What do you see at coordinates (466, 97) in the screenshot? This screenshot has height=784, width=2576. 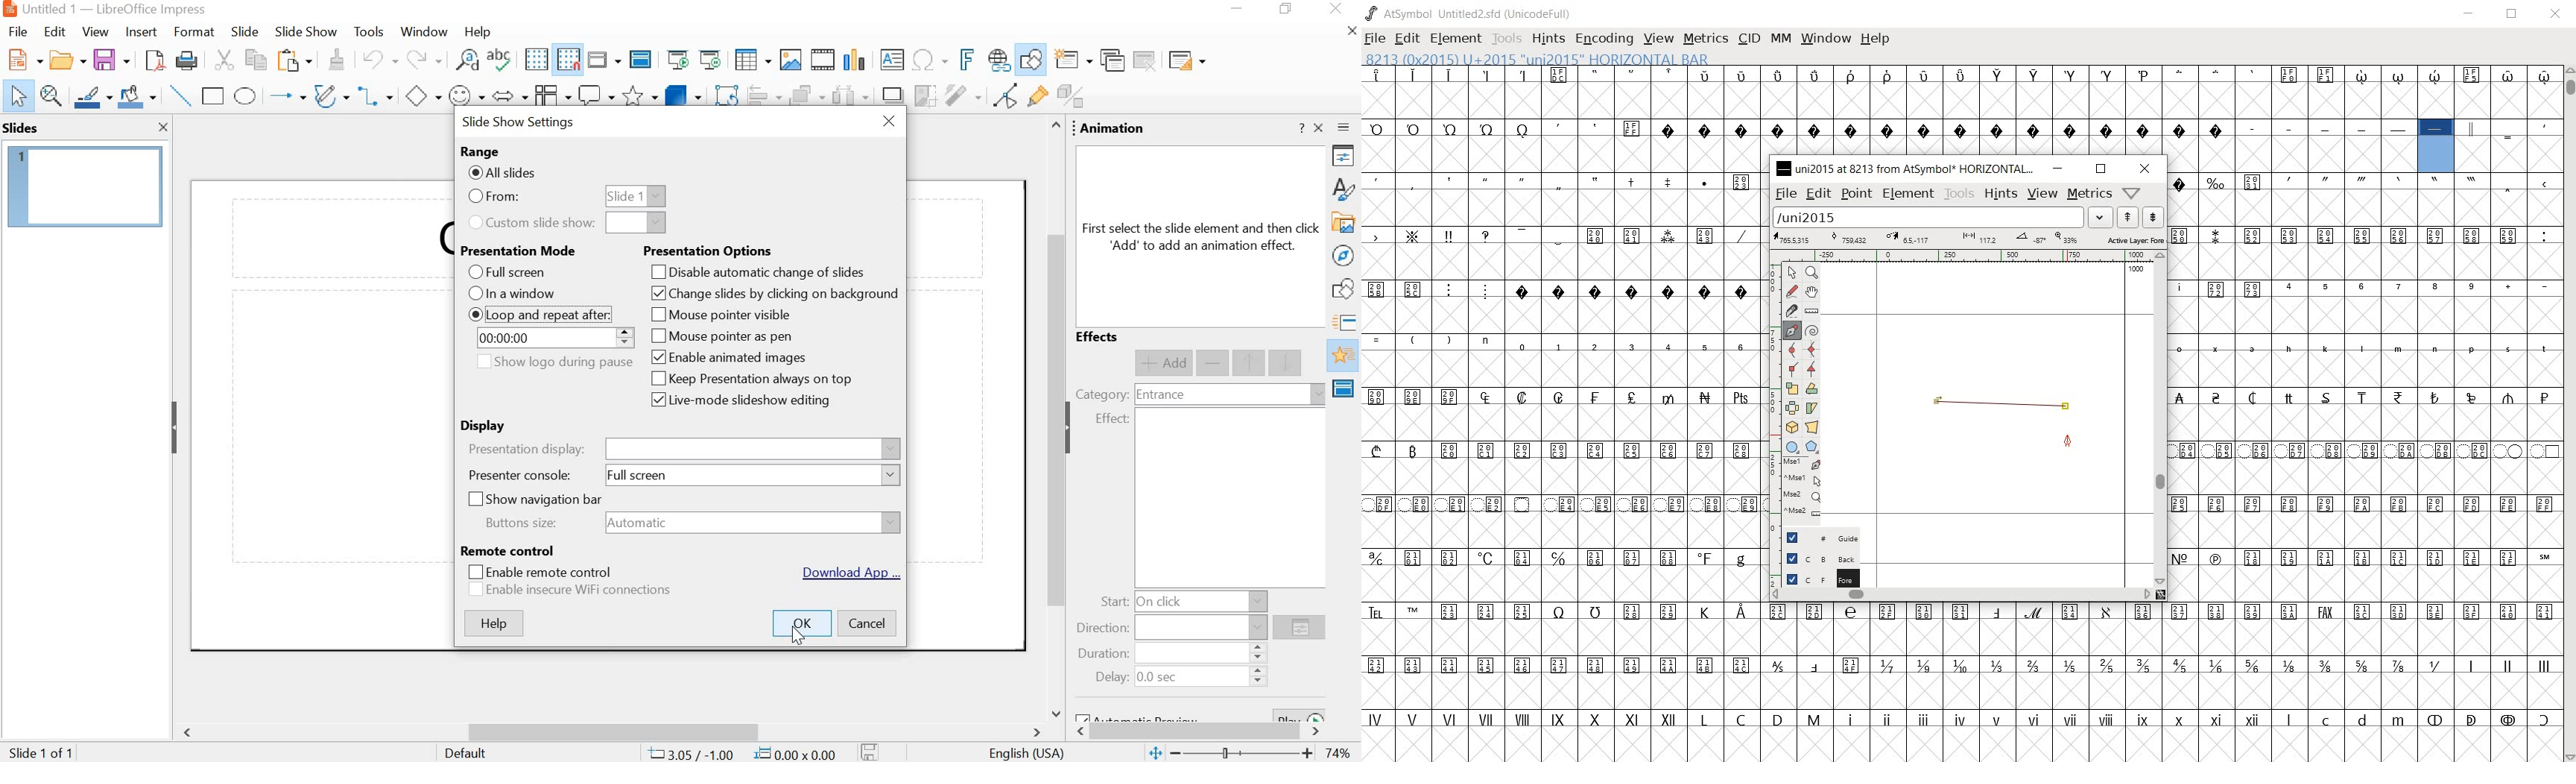 I see `symbol shapes` at bounding box center [466, 97].